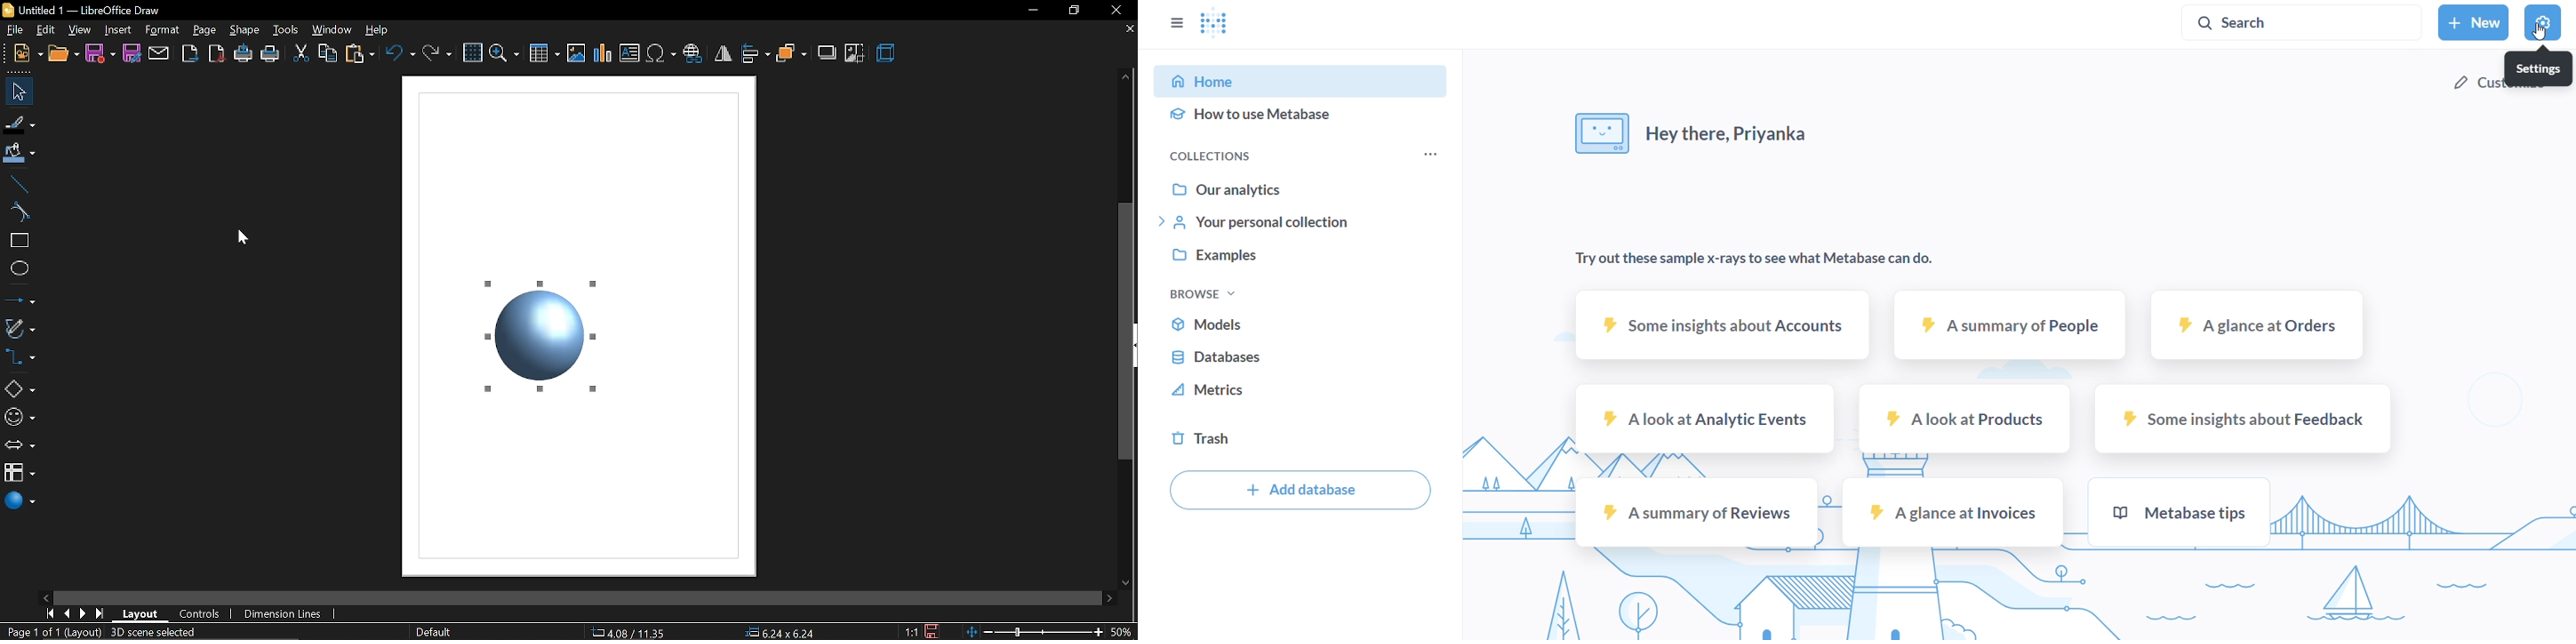  I want to click on your personal collection, so click(1300, 223).